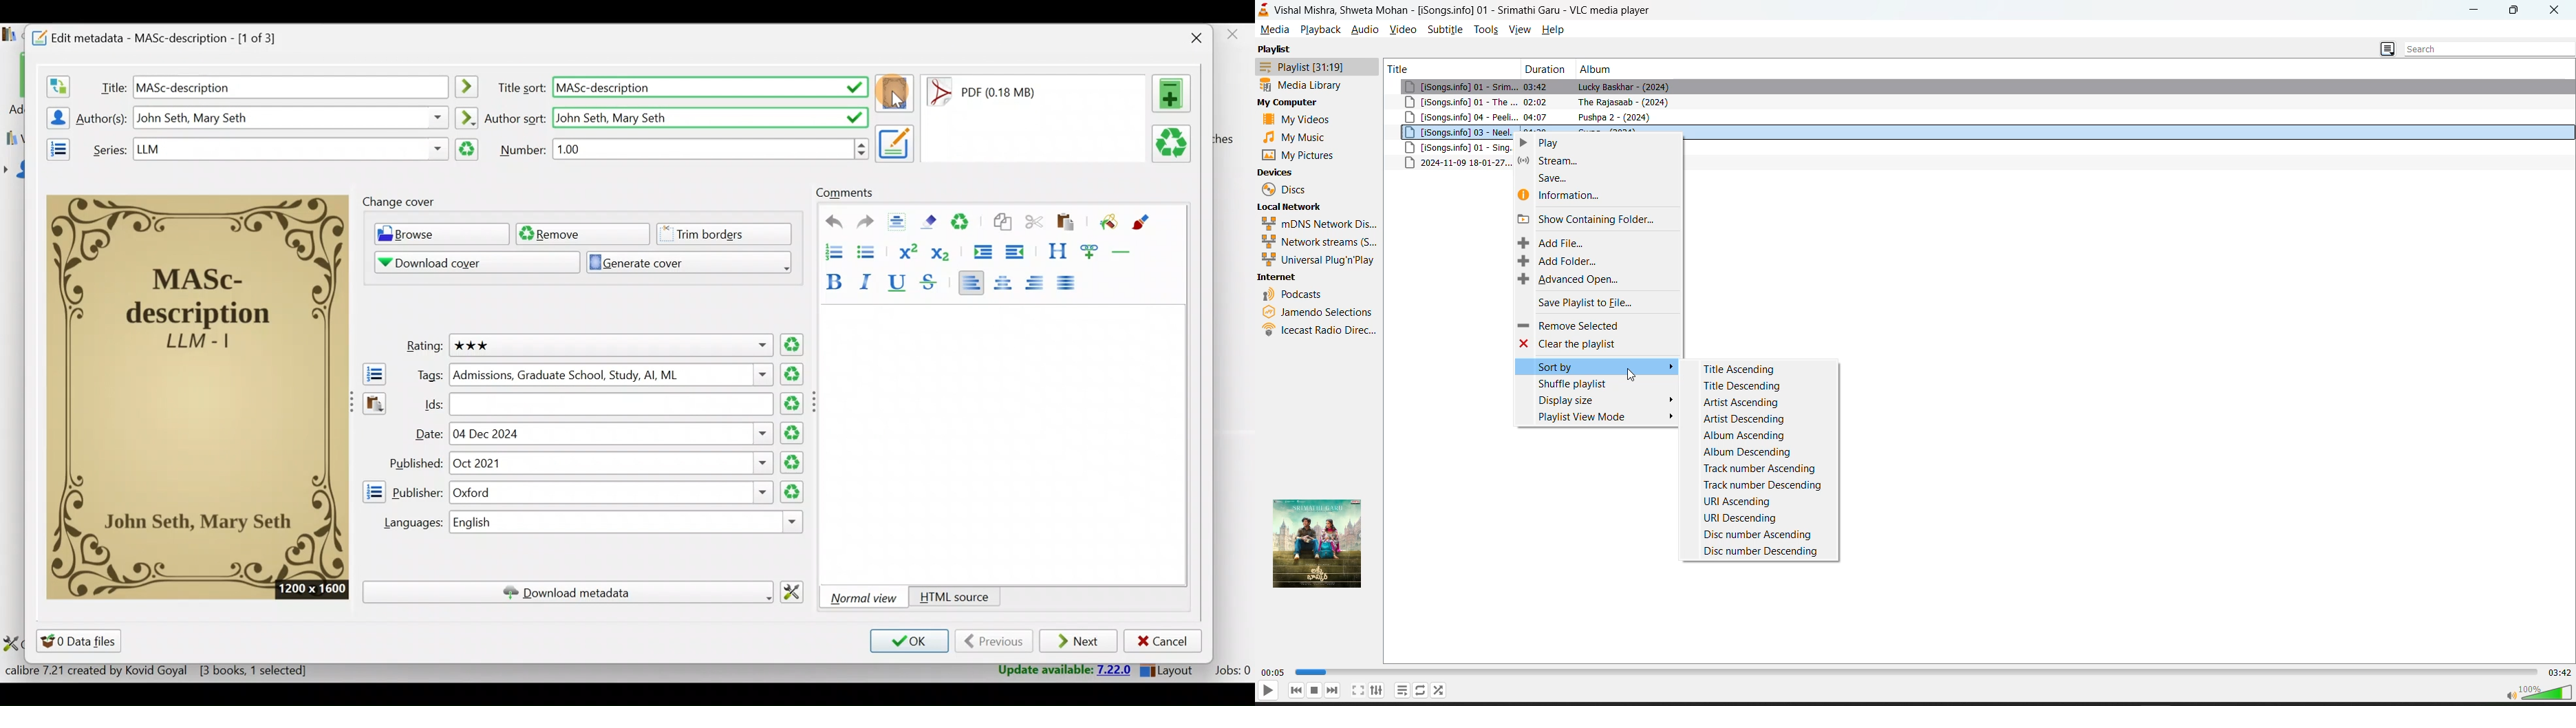 Image resolution: width=2576 pixels, height=728 pixels. I want to click on Increase indentation, so click(981, 250).